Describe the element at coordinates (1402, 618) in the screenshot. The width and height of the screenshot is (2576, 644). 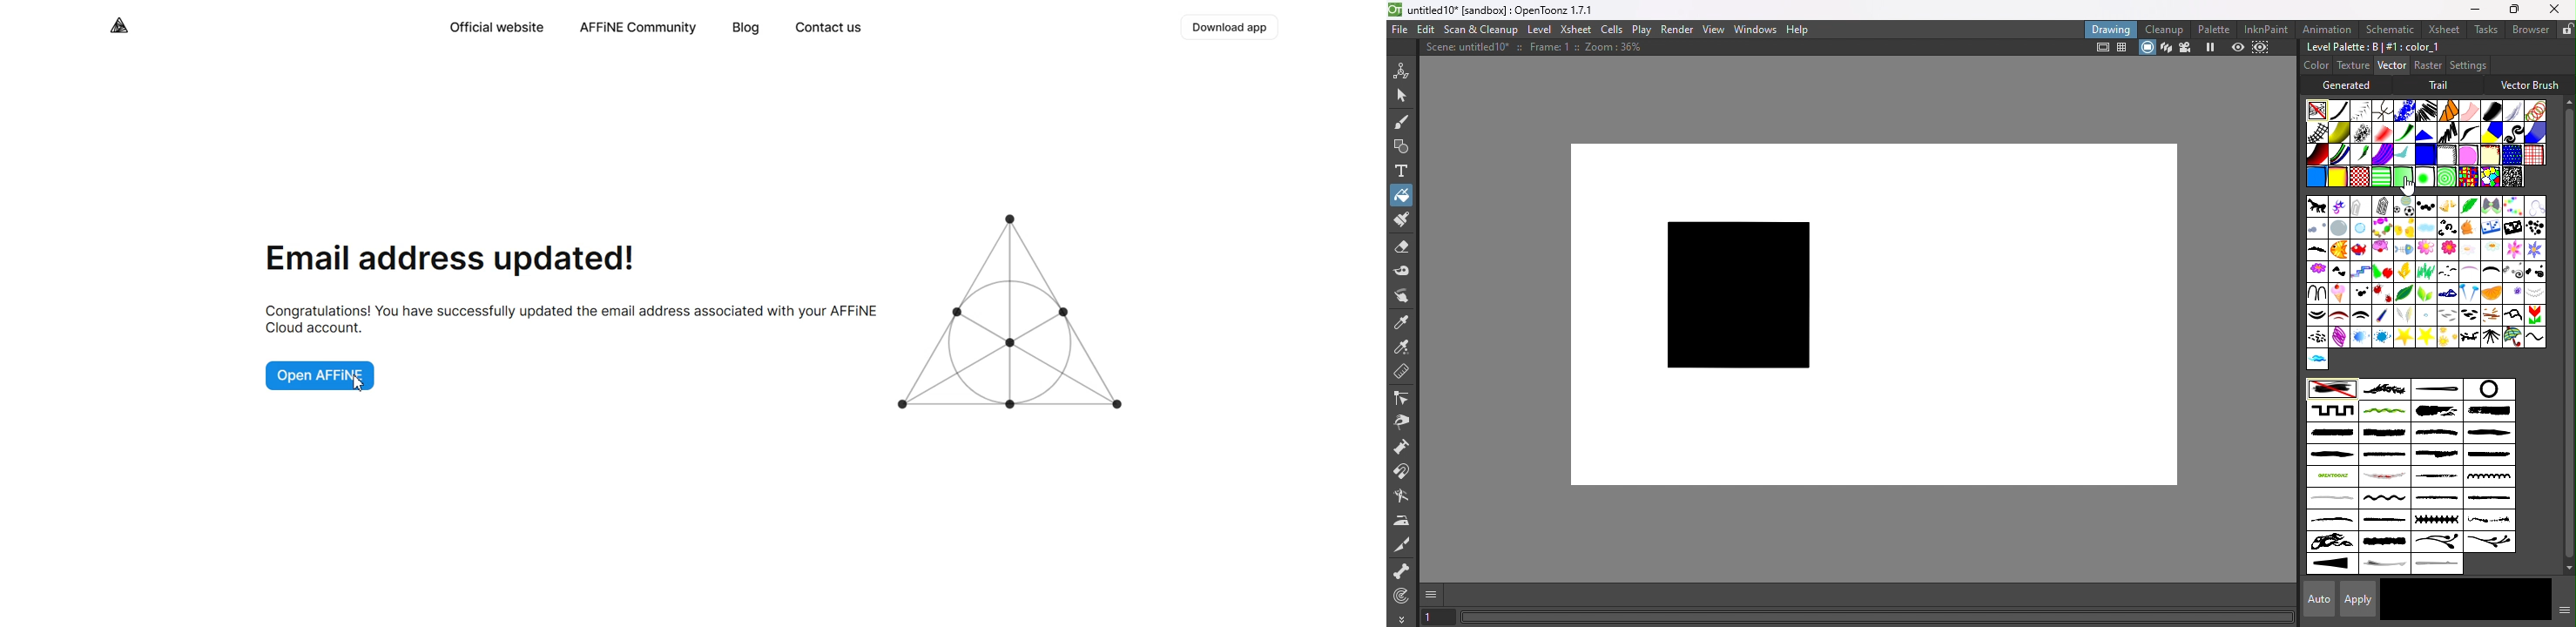
I see `More tool` at that location.